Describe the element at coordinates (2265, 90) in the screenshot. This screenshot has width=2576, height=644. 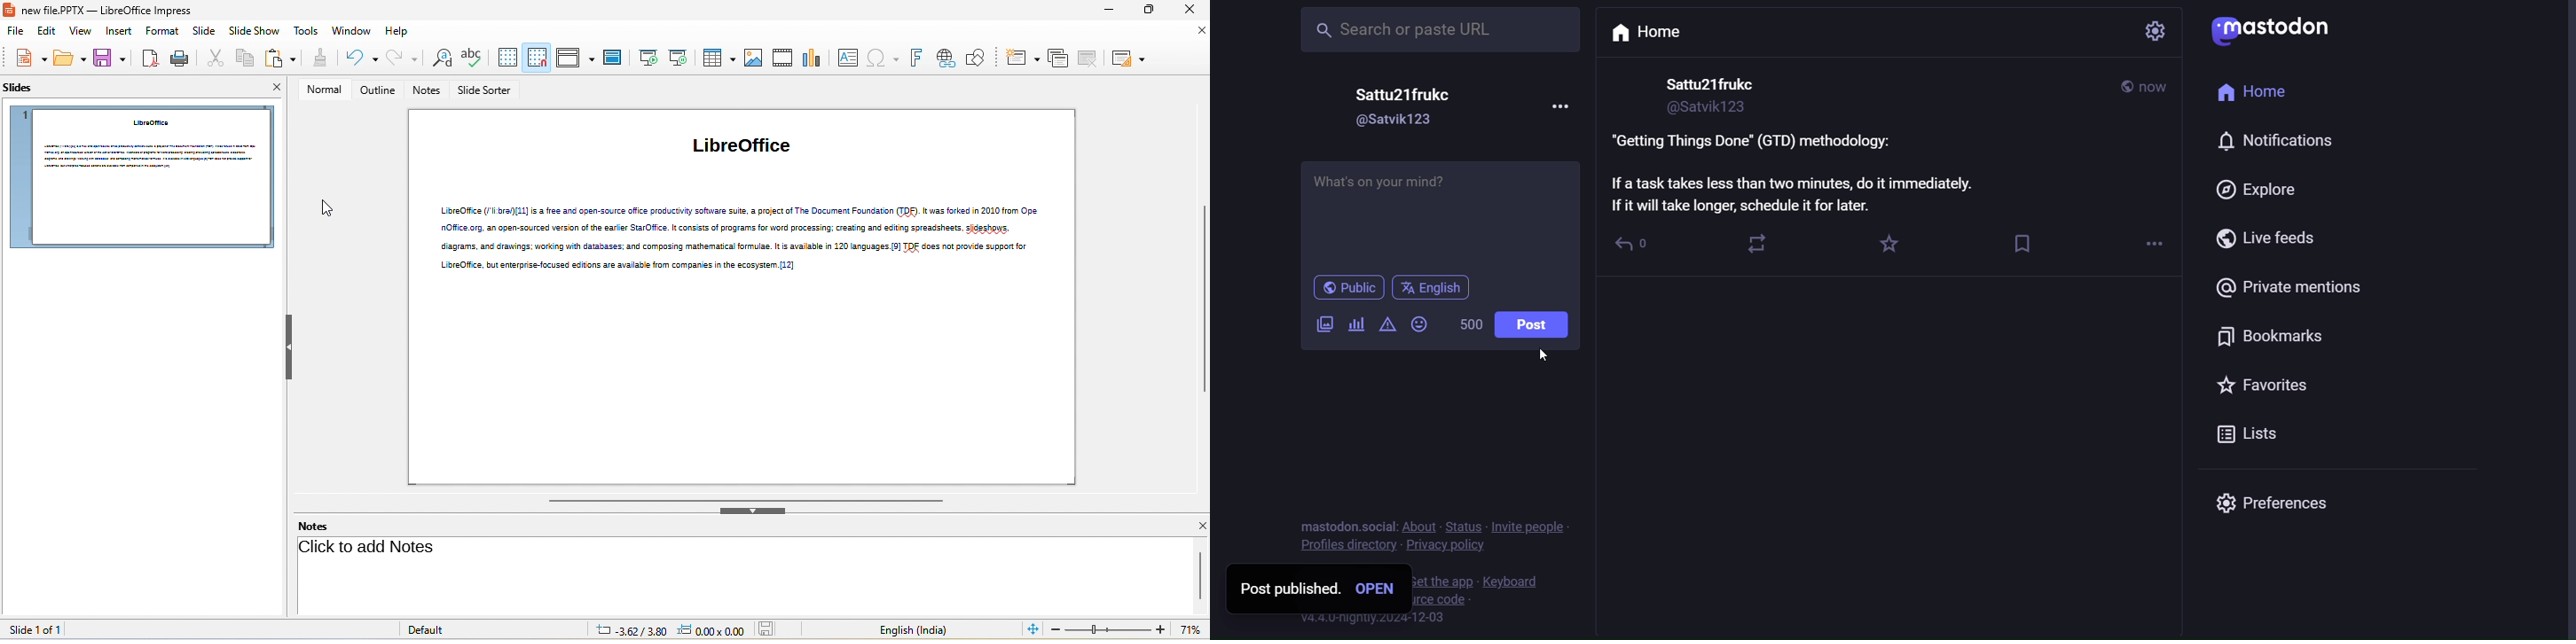
I see `home` at that location.